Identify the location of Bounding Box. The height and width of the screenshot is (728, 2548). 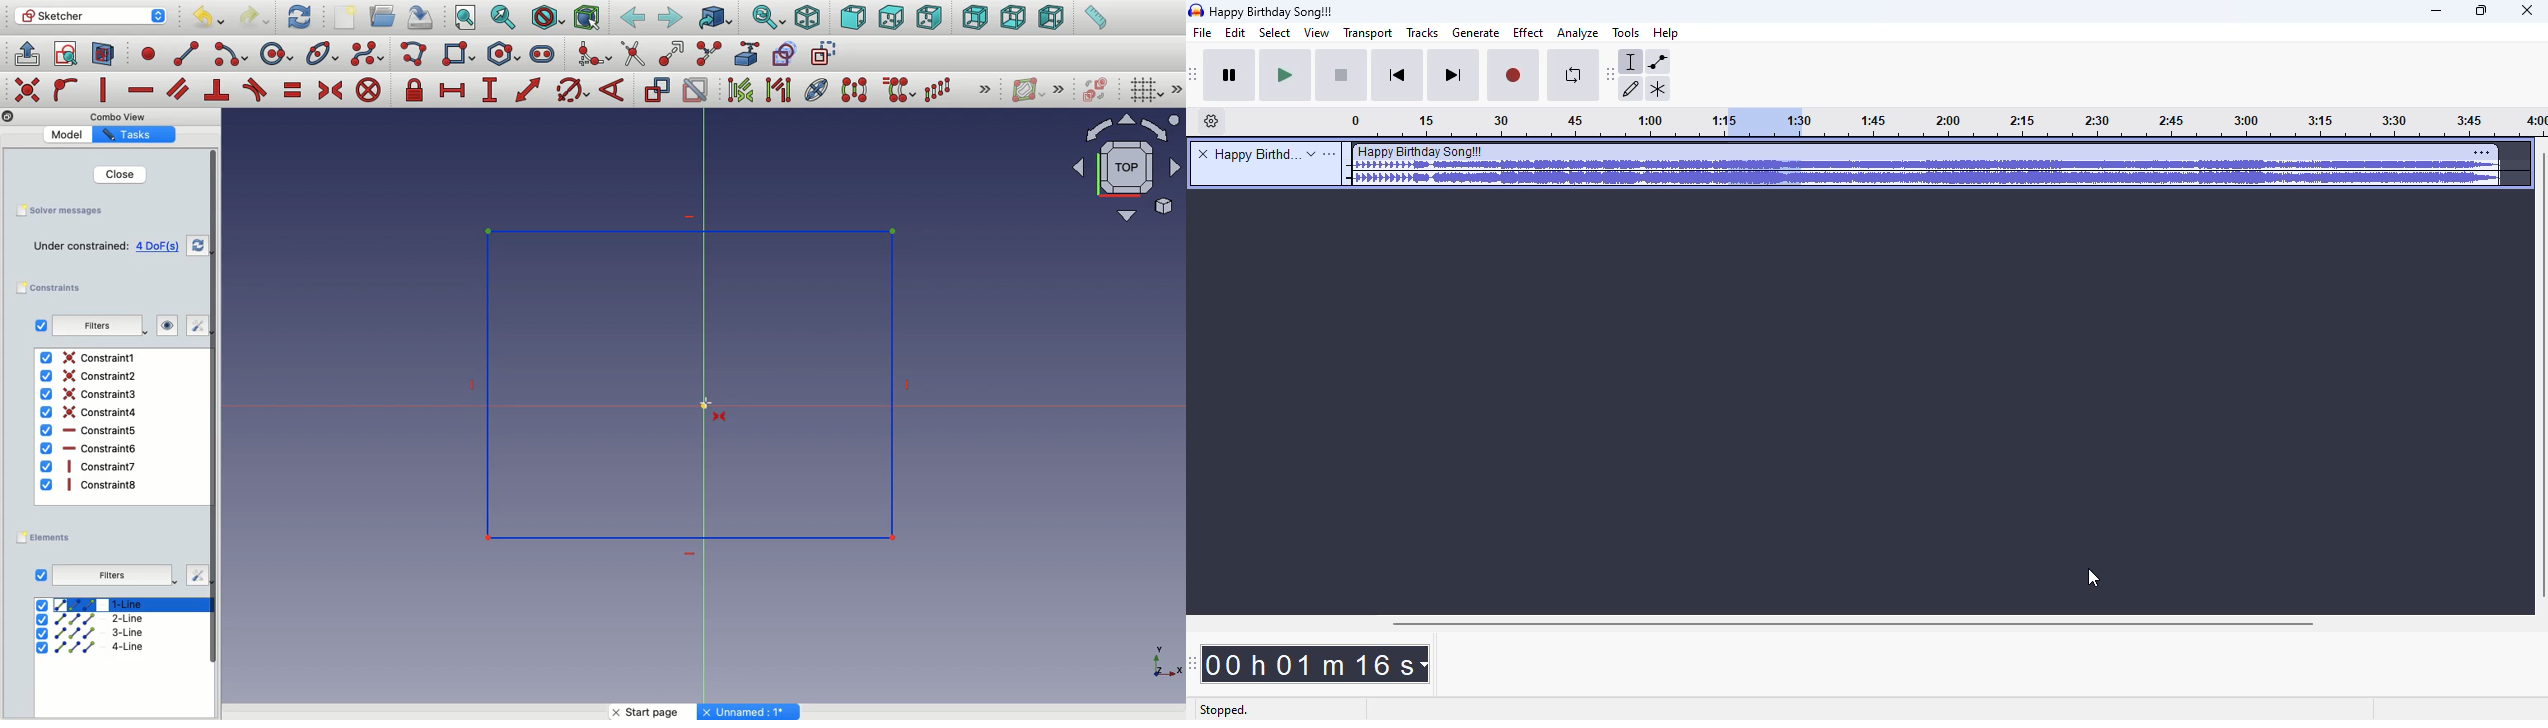
(587, 18).